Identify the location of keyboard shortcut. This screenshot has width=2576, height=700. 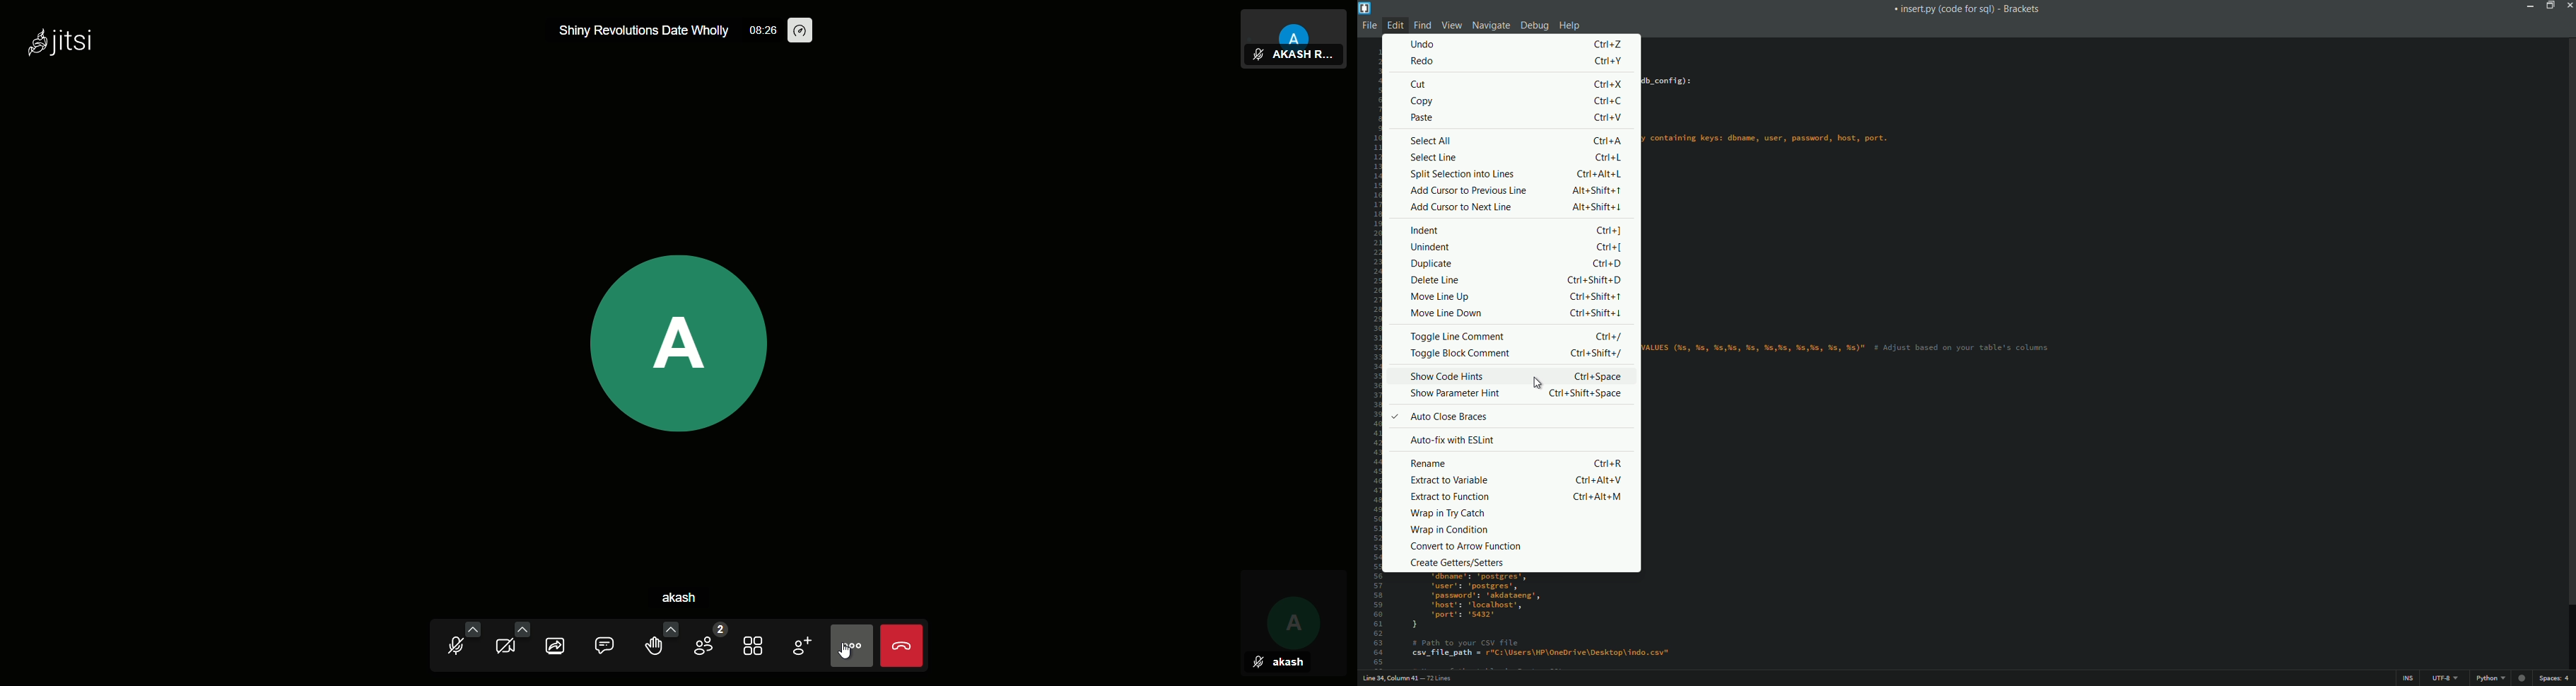
(1607, 118).